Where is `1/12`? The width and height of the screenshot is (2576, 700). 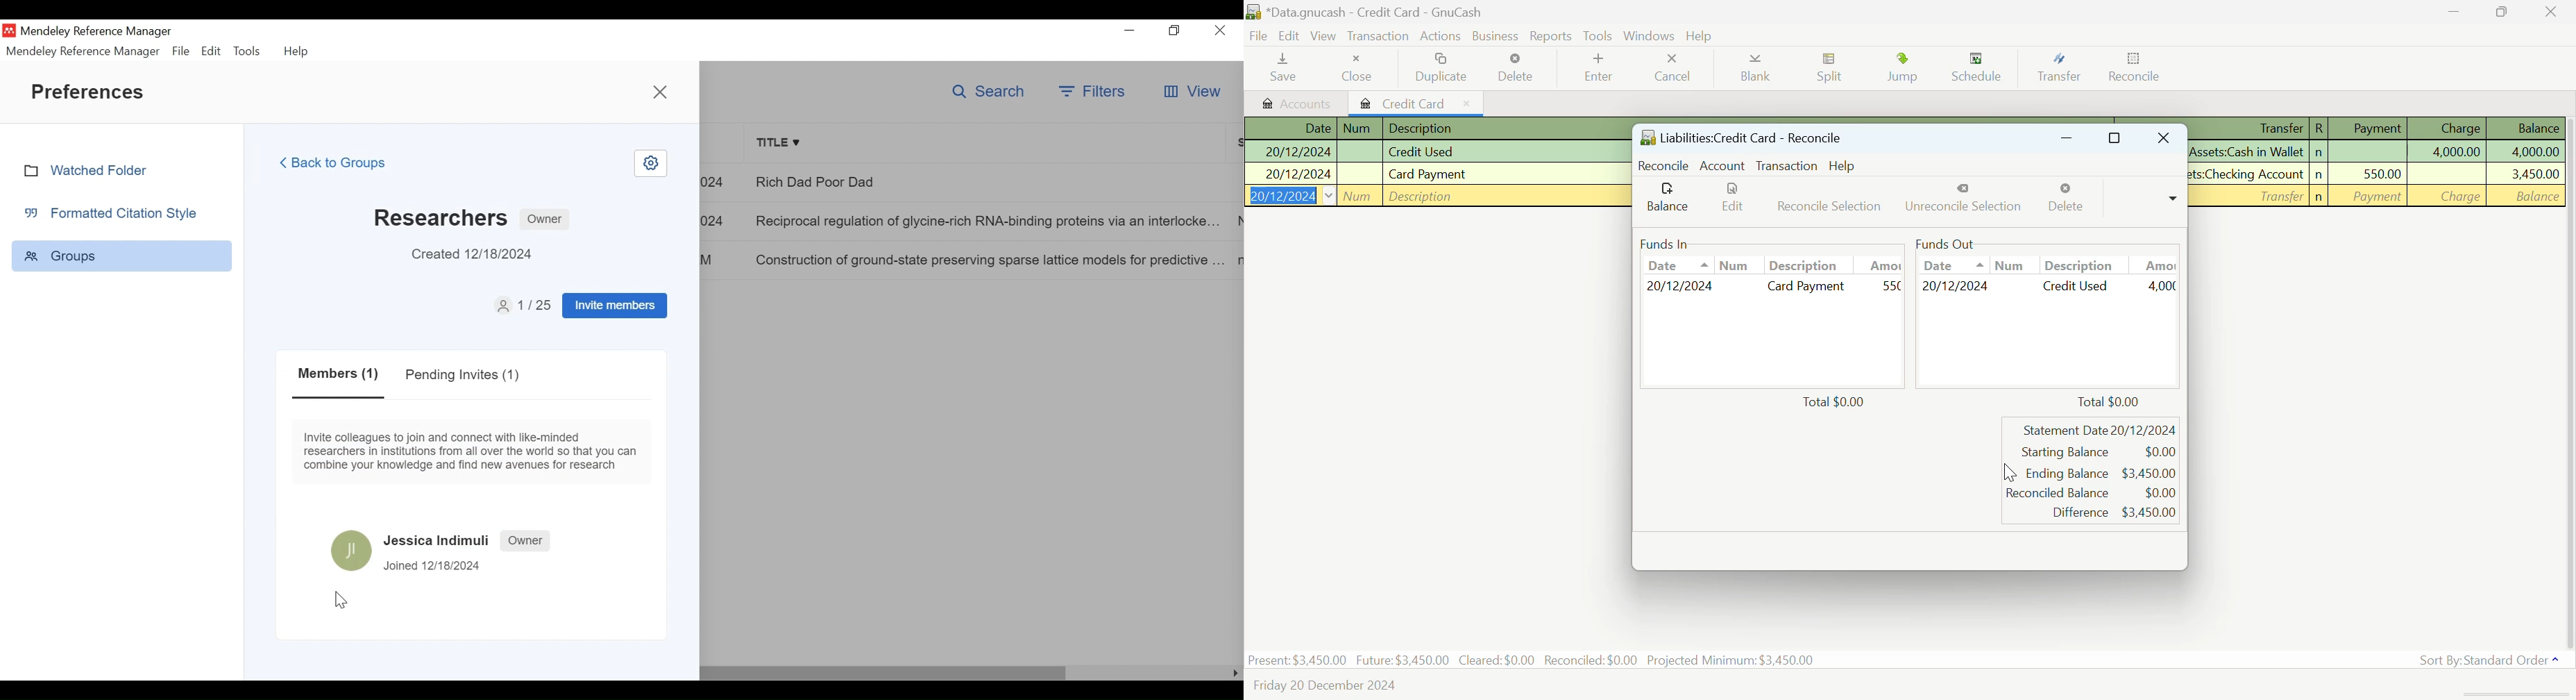 1/12 is located at coordinates (523, 304).